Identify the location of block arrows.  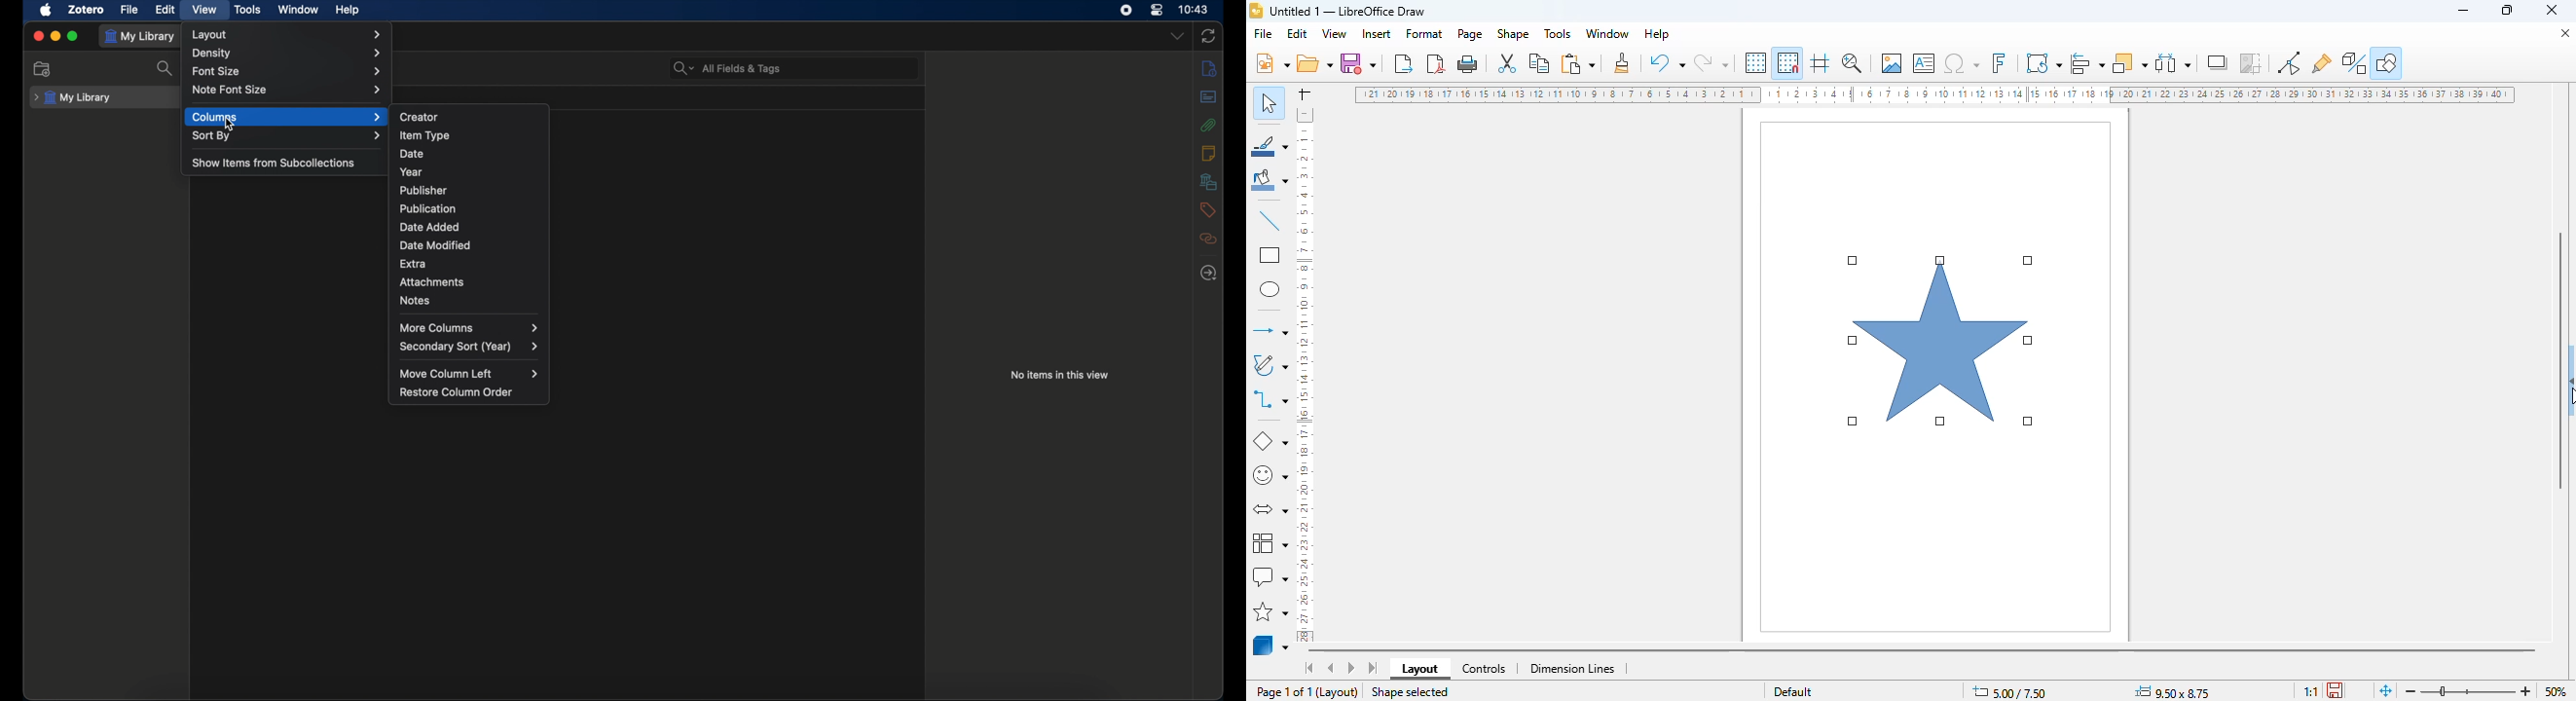
(1269, 510).